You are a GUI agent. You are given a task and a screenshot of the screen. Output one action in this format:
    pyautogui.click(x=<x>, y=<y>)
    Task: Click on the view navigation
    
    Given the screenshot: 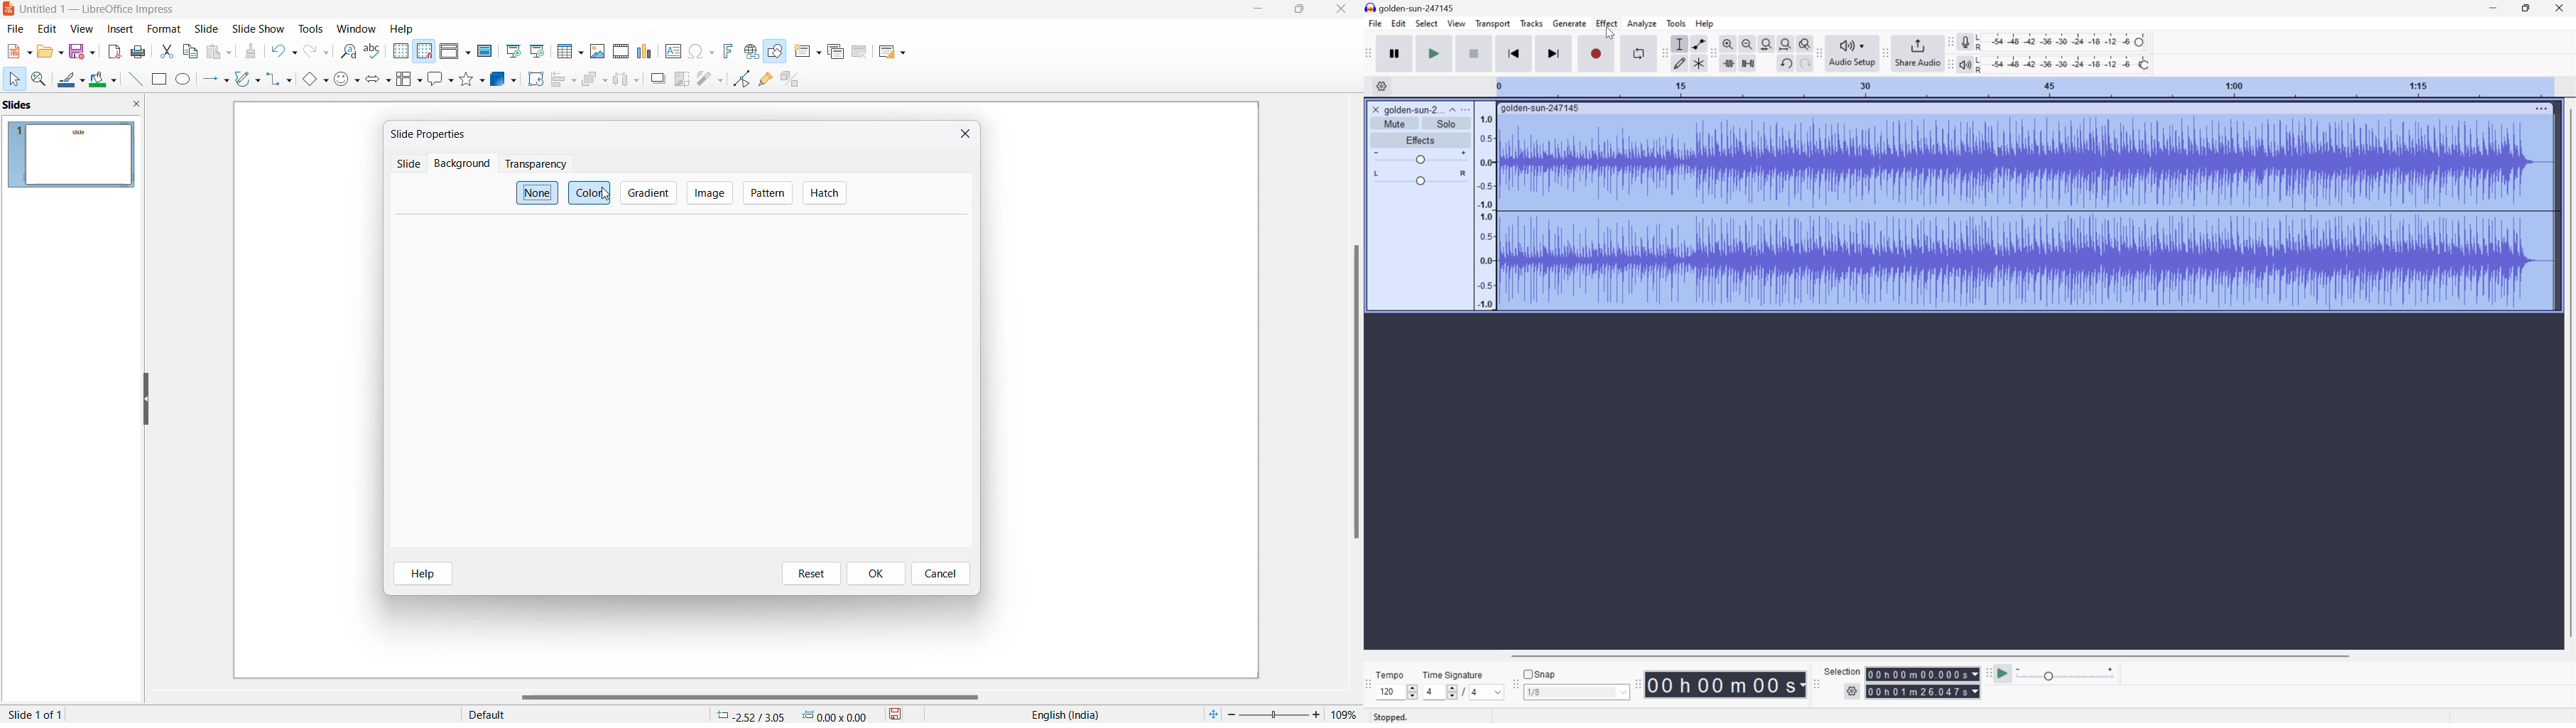 What is the action you would take?
    pyautogui.click(x=82, y=28)
    